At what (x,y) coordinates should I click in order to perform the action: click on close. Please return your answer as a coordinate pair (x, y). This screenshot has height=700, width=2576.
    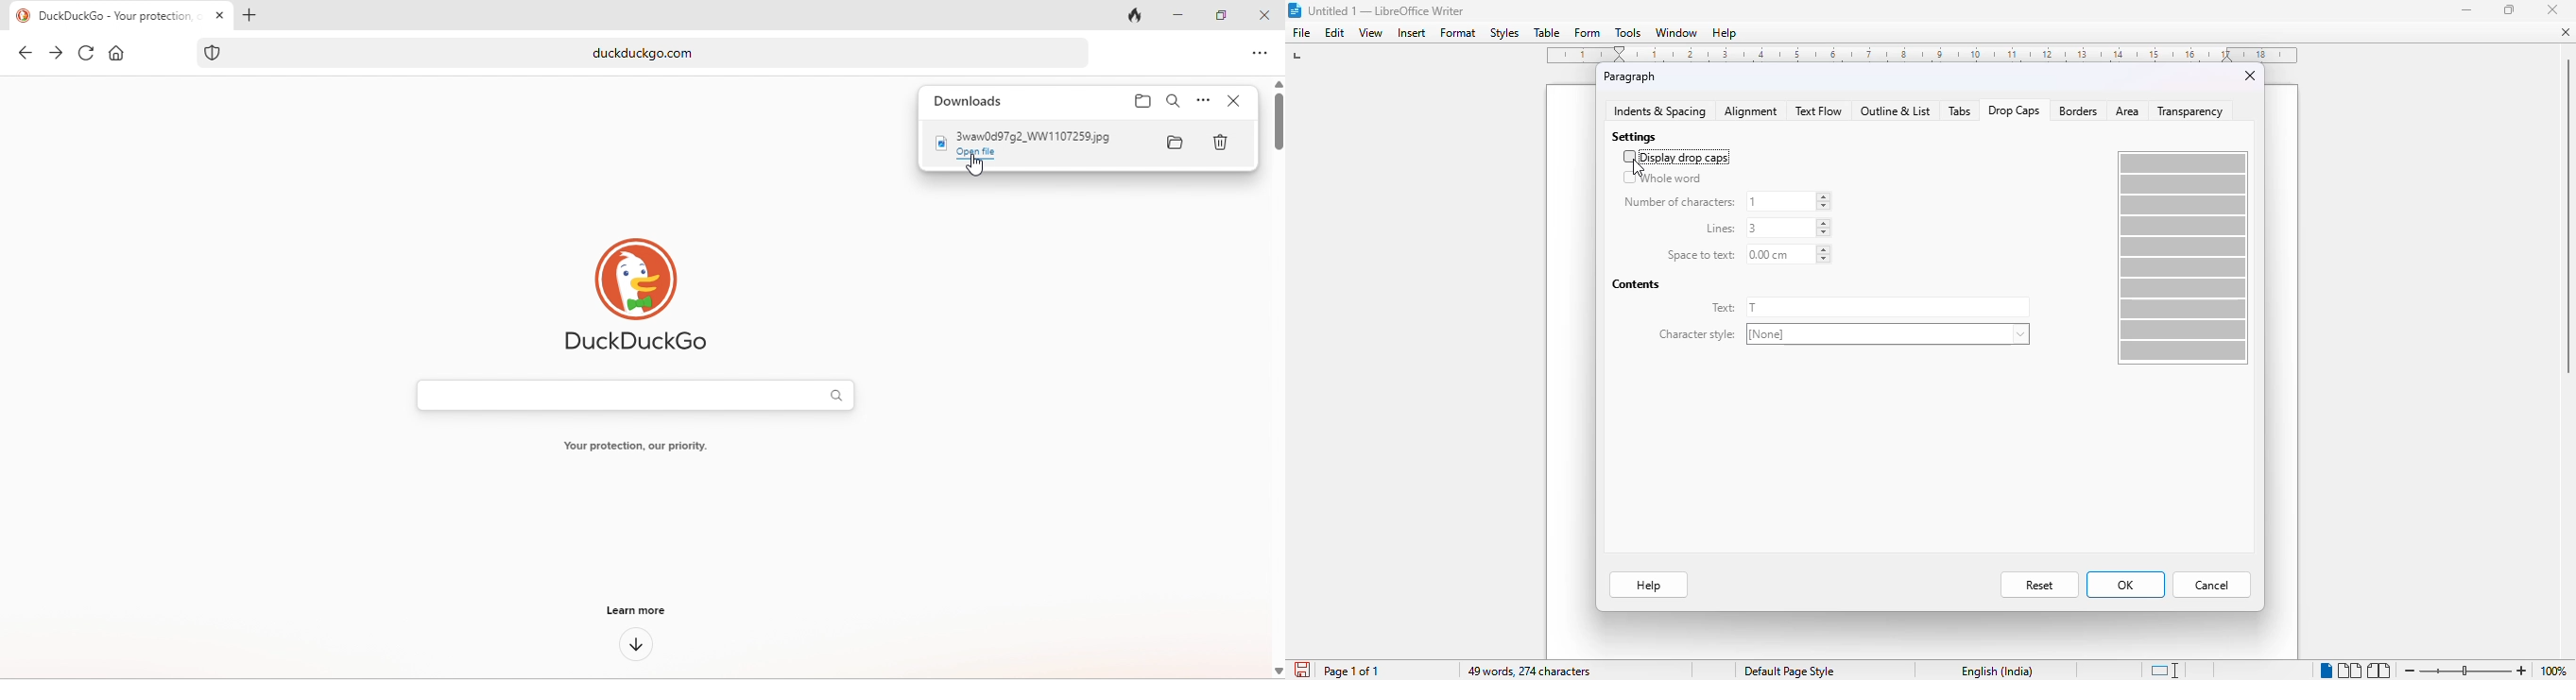
    Looking at the image, I should click on (2552, 8).